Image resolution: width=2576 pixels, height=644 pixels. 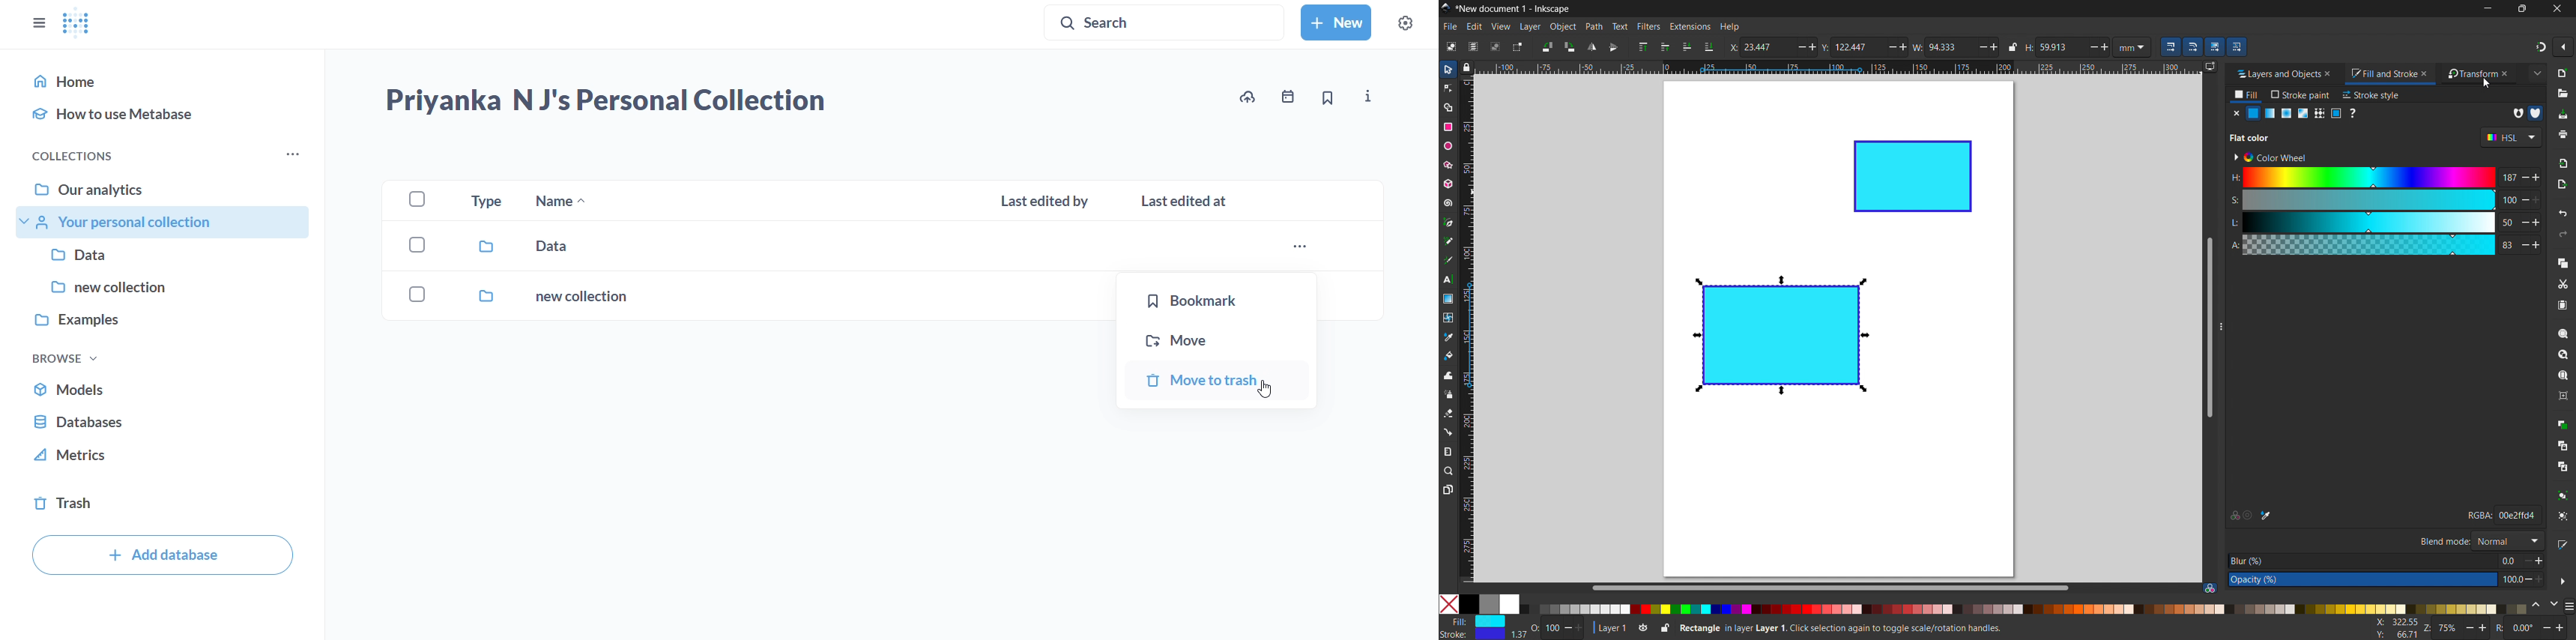 I want to click on fill and stroke, so click(x=2382, y=74).